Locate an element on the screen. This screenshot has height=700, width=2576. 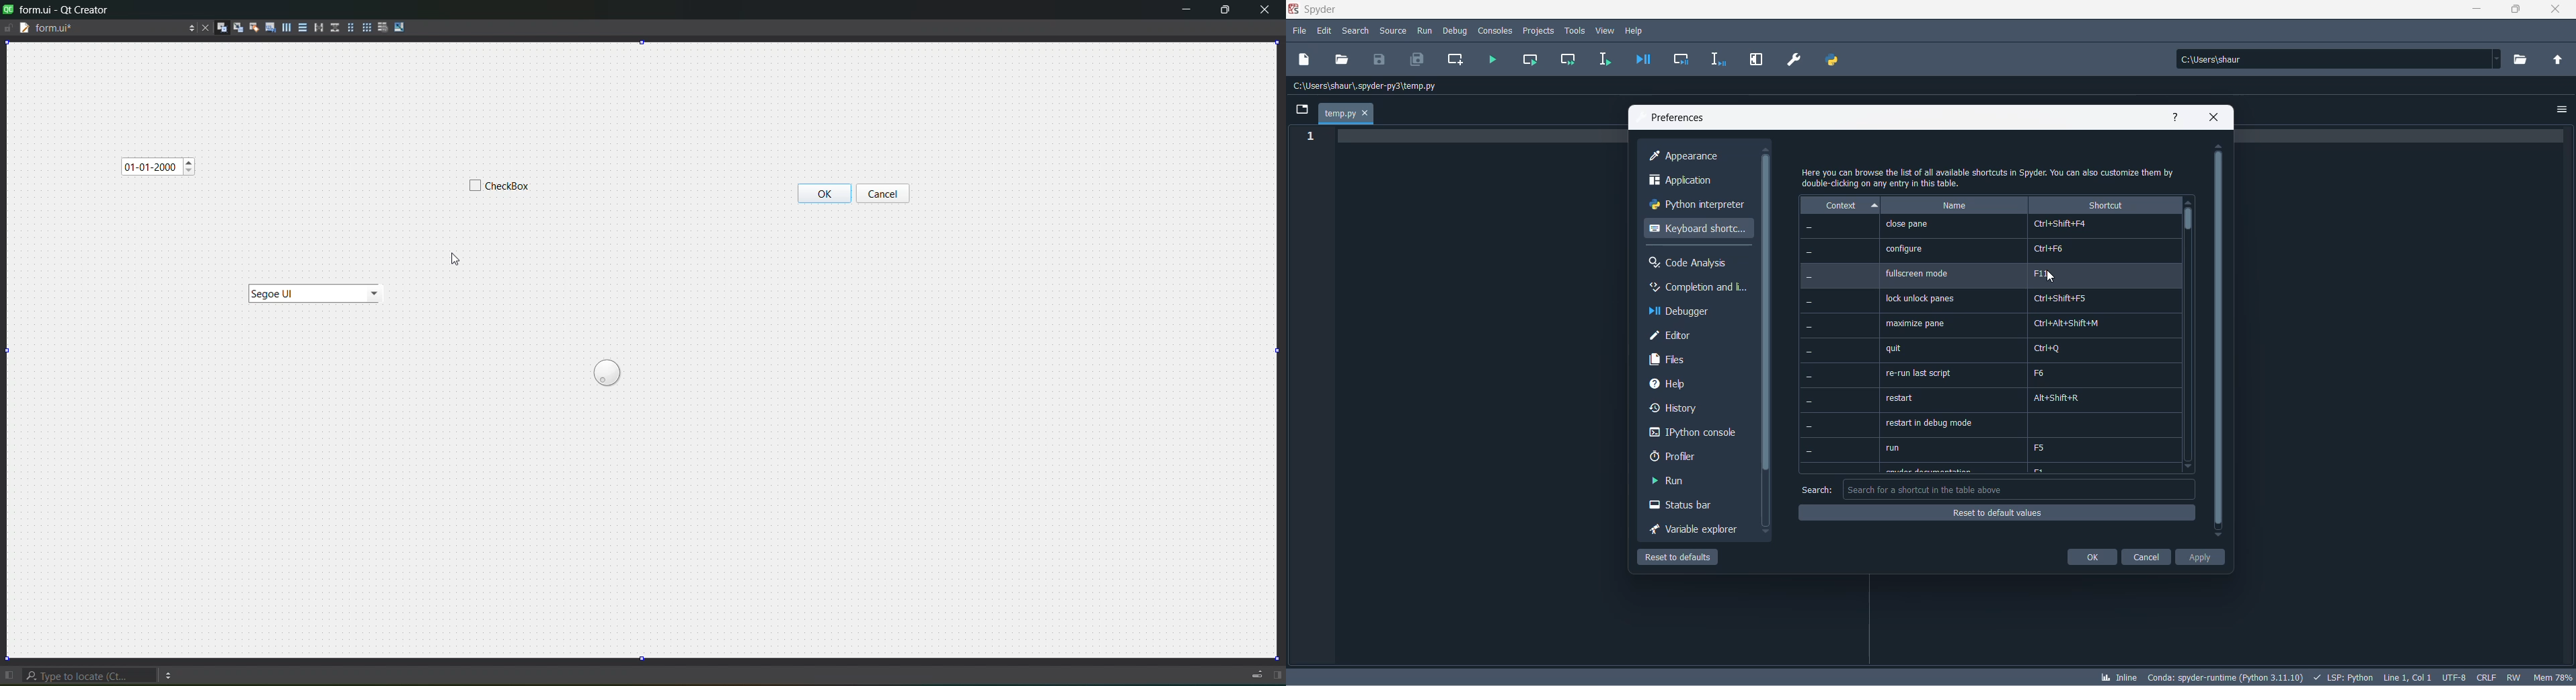
edit tab order is located at coordinates (267, 25).